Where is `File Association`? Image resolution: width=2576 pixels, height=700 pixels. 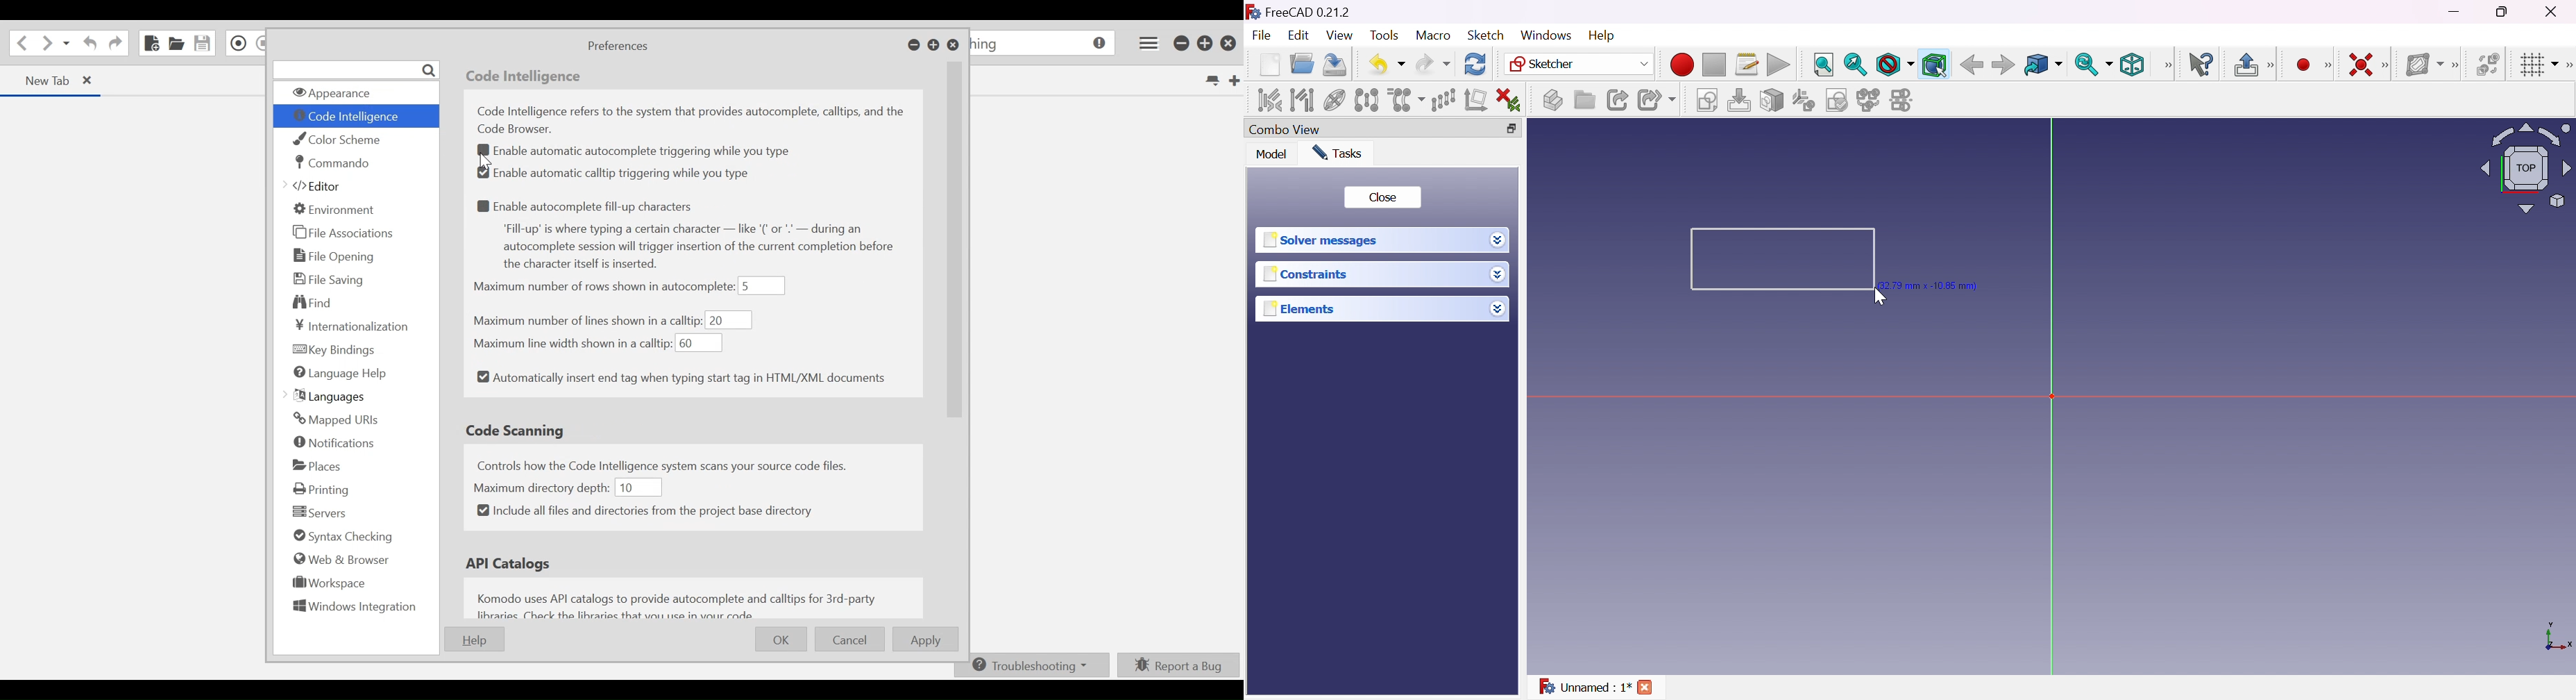
File Association is located at coordinates (344, 233).